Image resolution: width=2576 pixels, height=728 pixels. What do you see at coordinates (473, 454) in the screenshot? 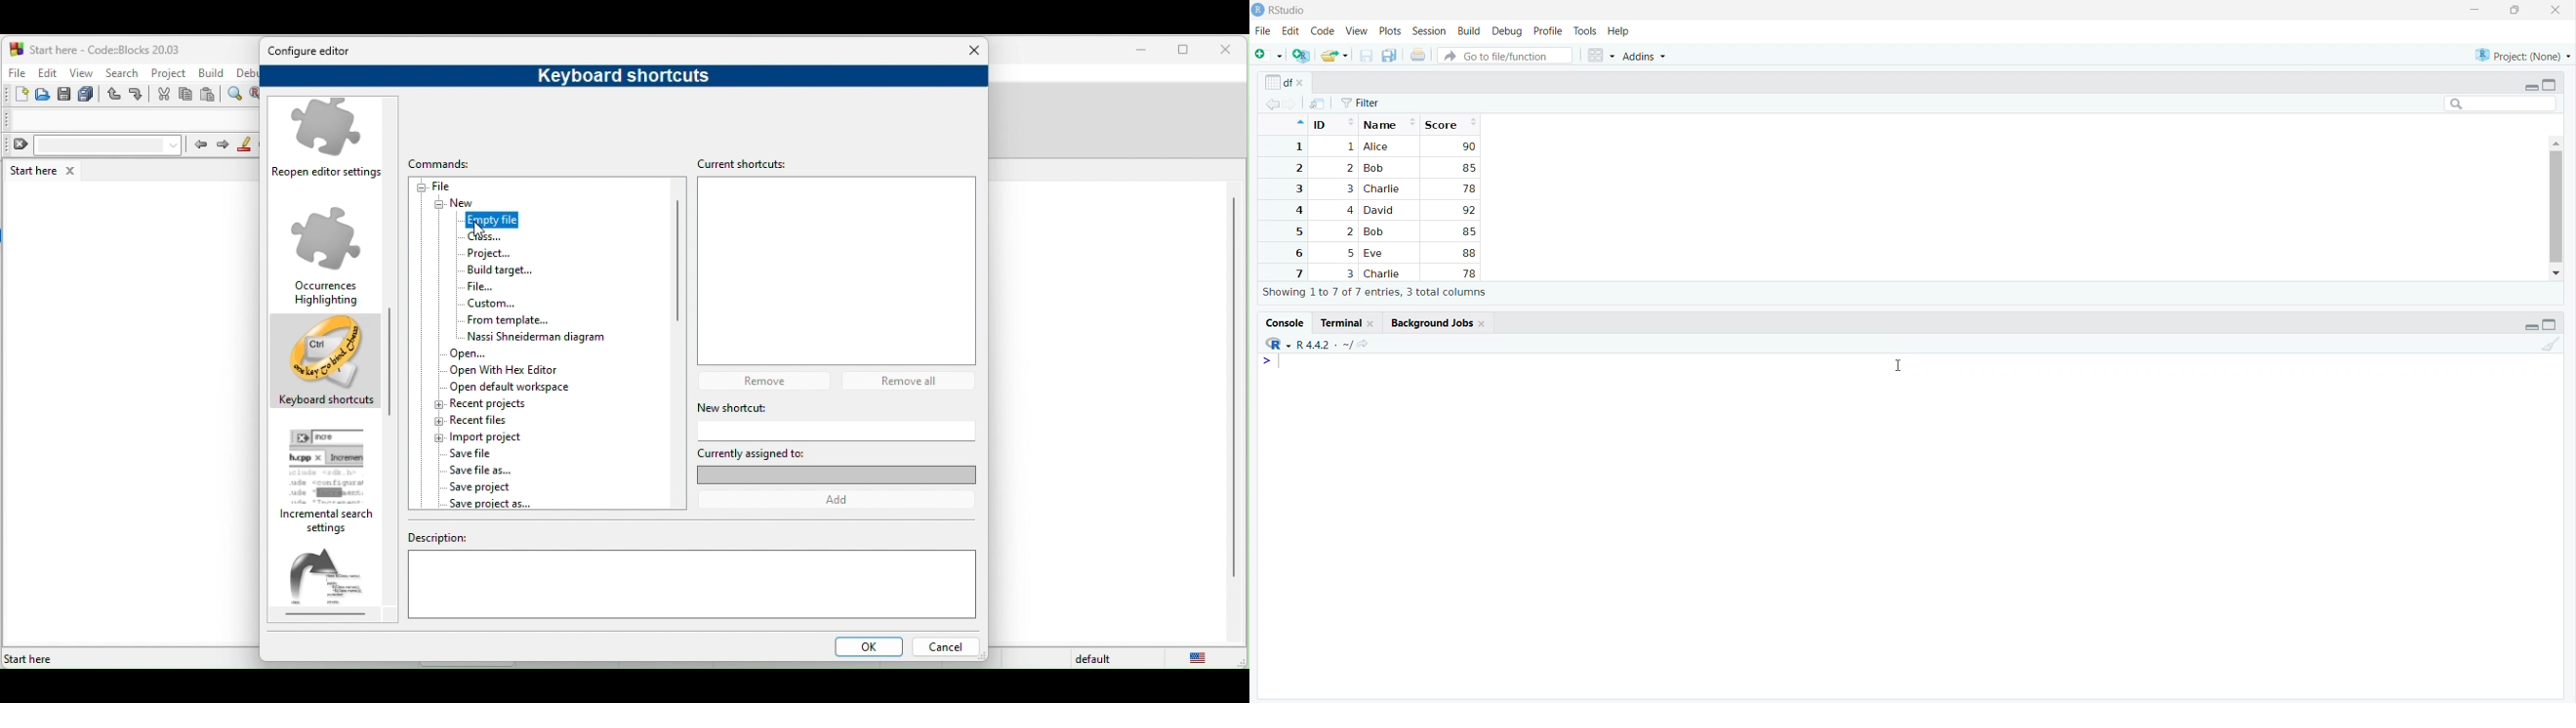
I see `save file` at bounding box center [473, 454].